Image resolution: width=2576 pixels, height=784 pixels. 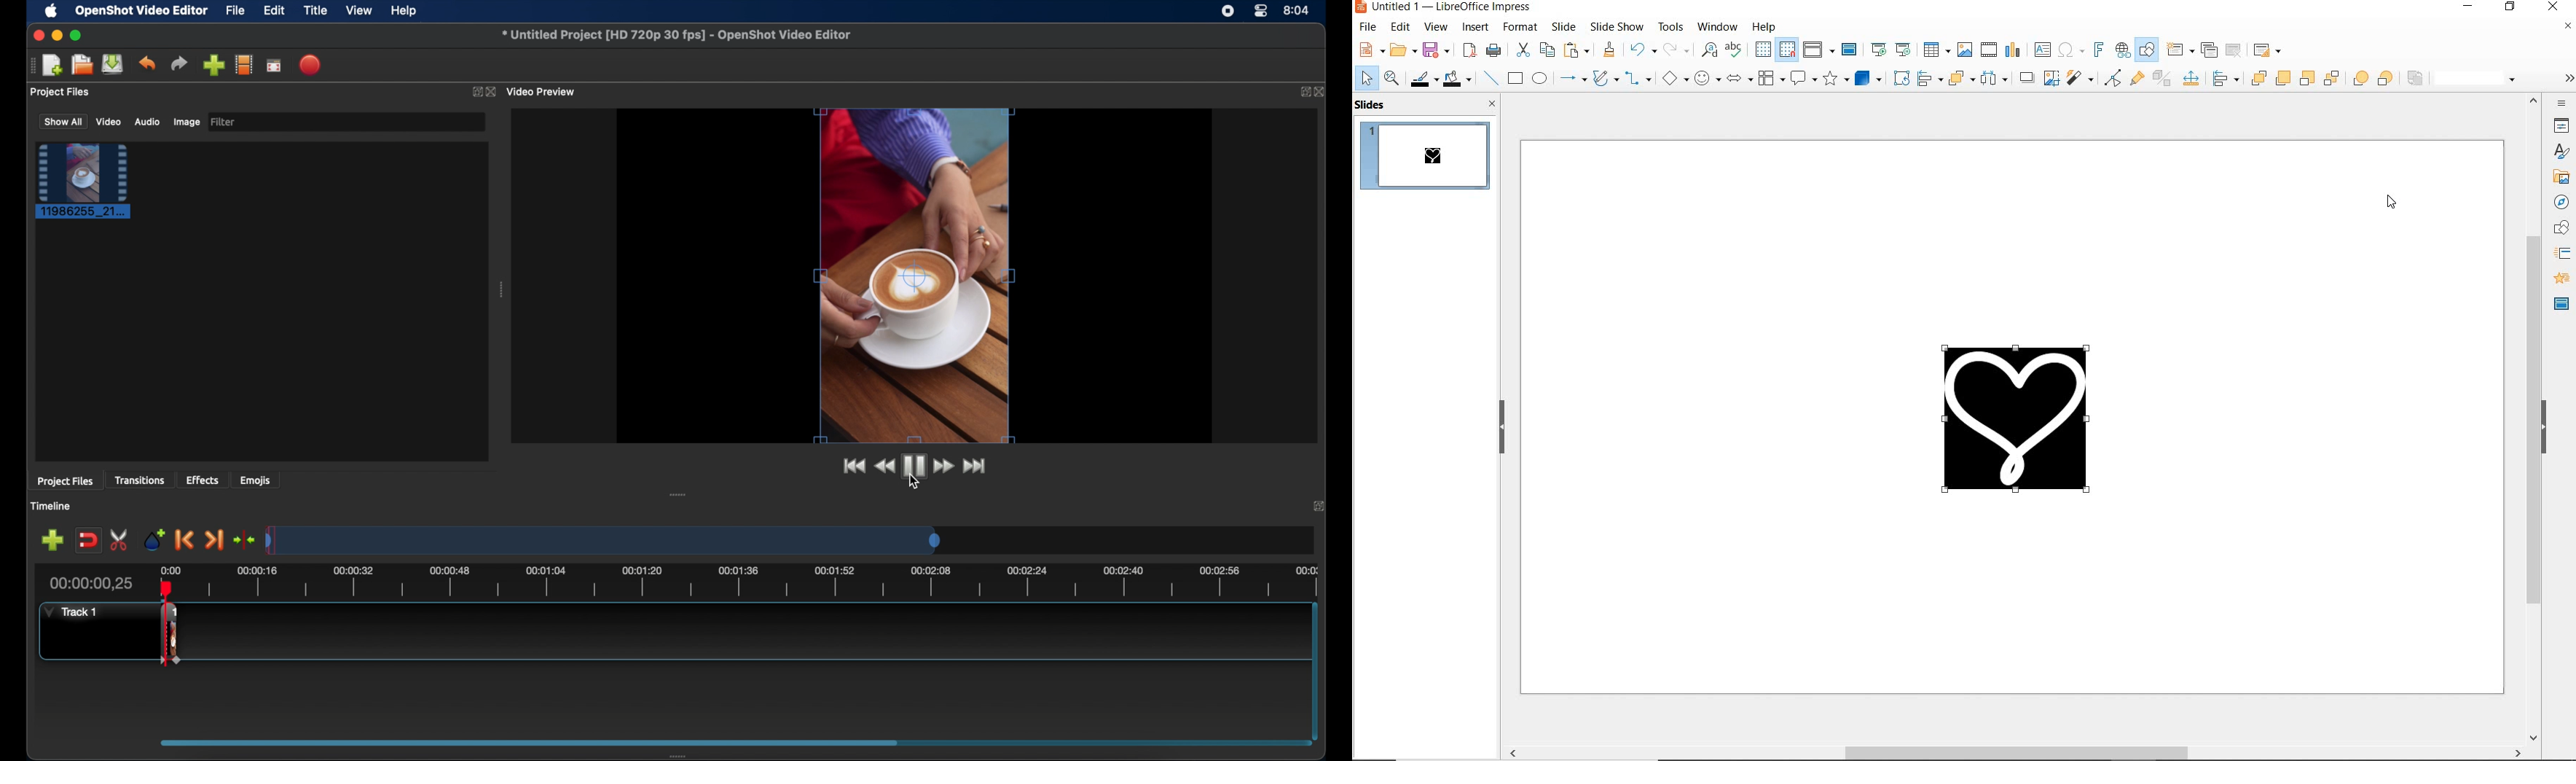 What do you see at coordinates (2563, 204) in the screenshot?
I see `NAVIGATOR` at bounding box center [2563, 204].